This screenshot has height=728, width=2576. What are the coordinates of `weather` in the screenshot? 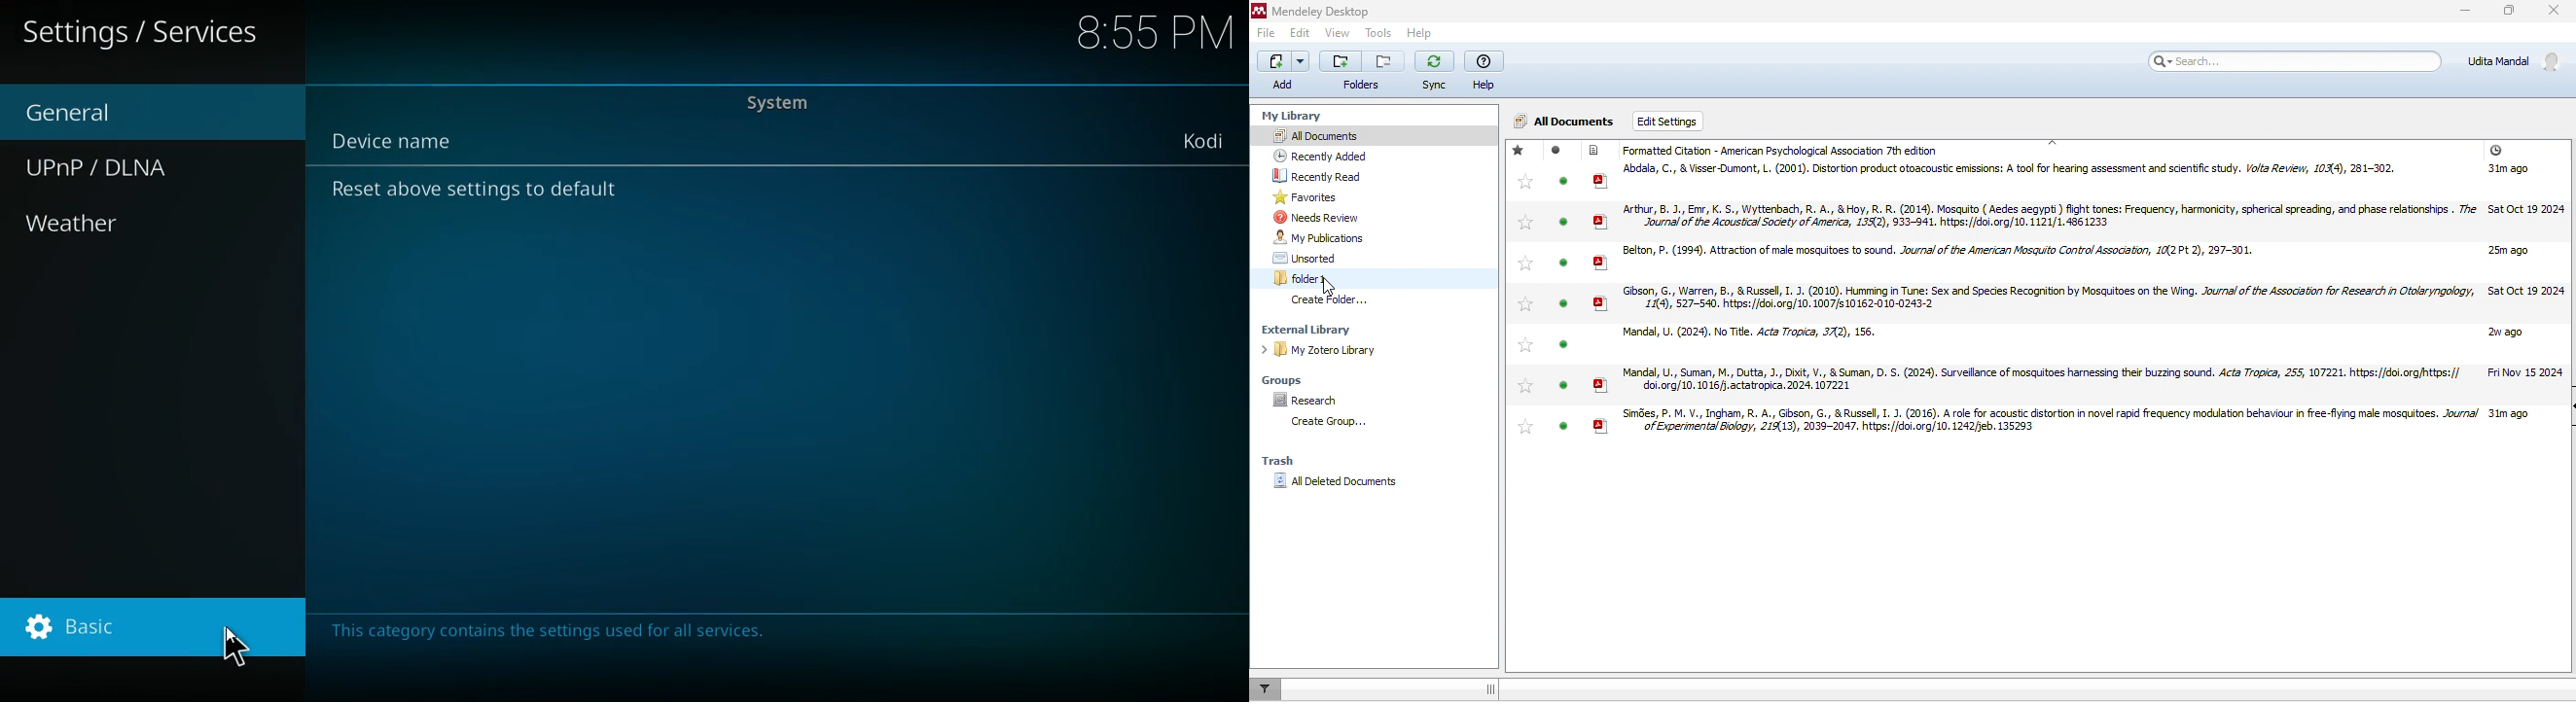 It's located at (78, 228).